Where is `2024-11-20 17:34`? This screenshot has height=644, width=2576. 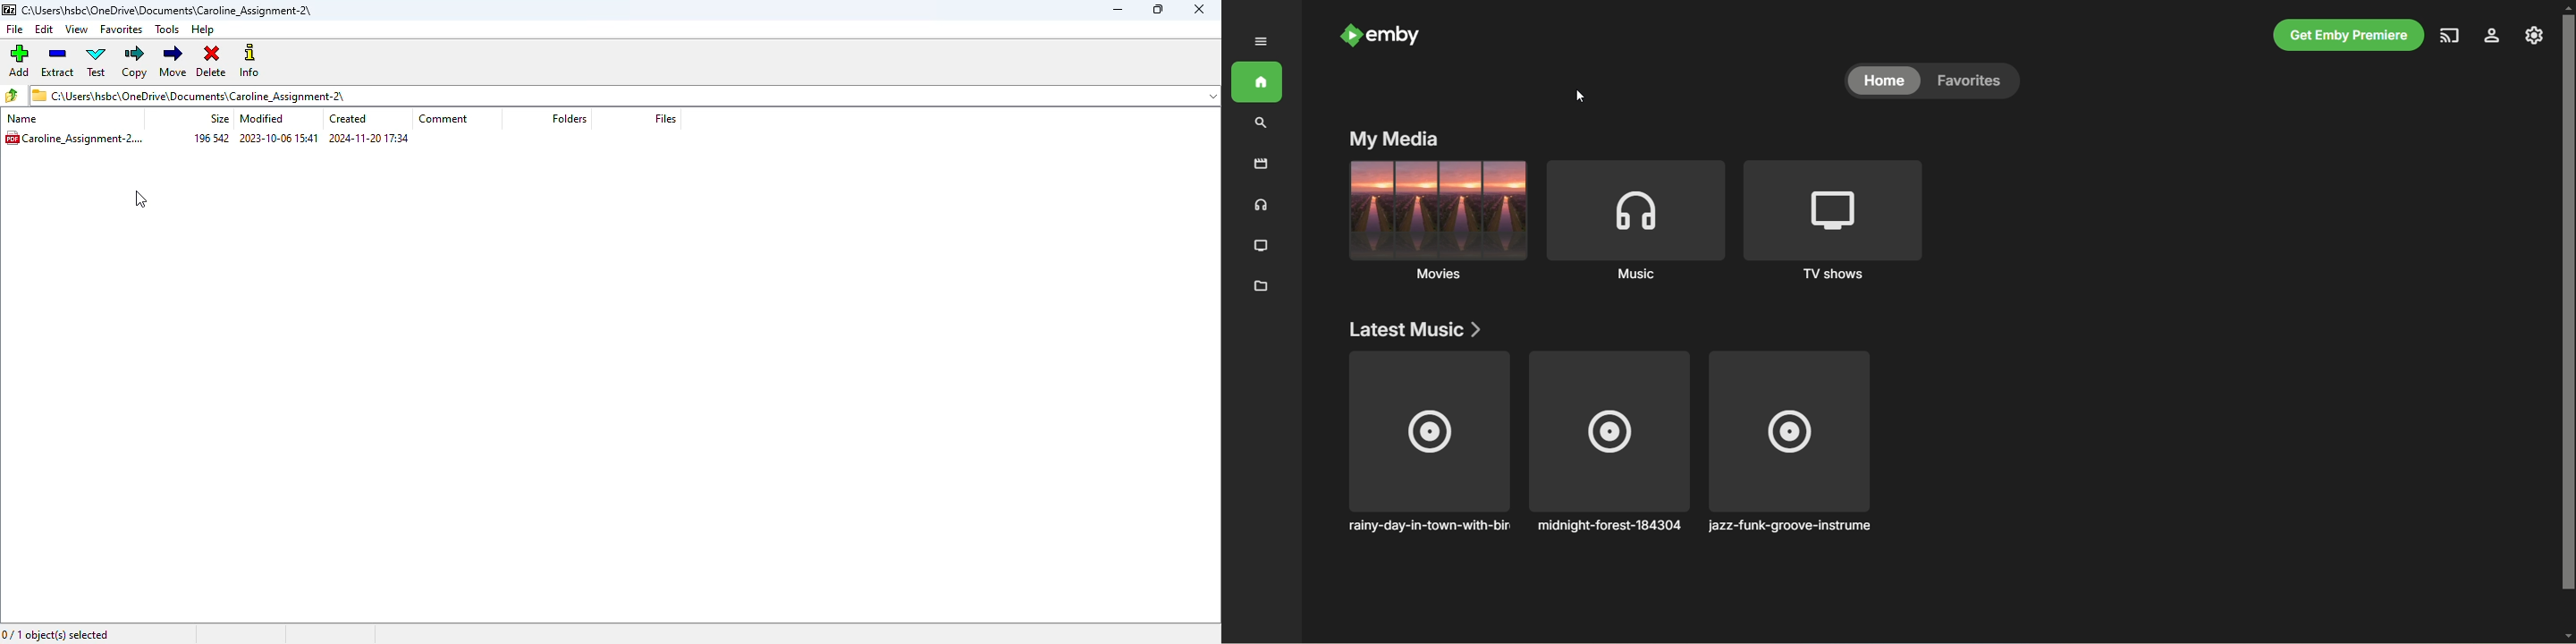
2024-11-20 17:34 is located at coordinates (369, 139).